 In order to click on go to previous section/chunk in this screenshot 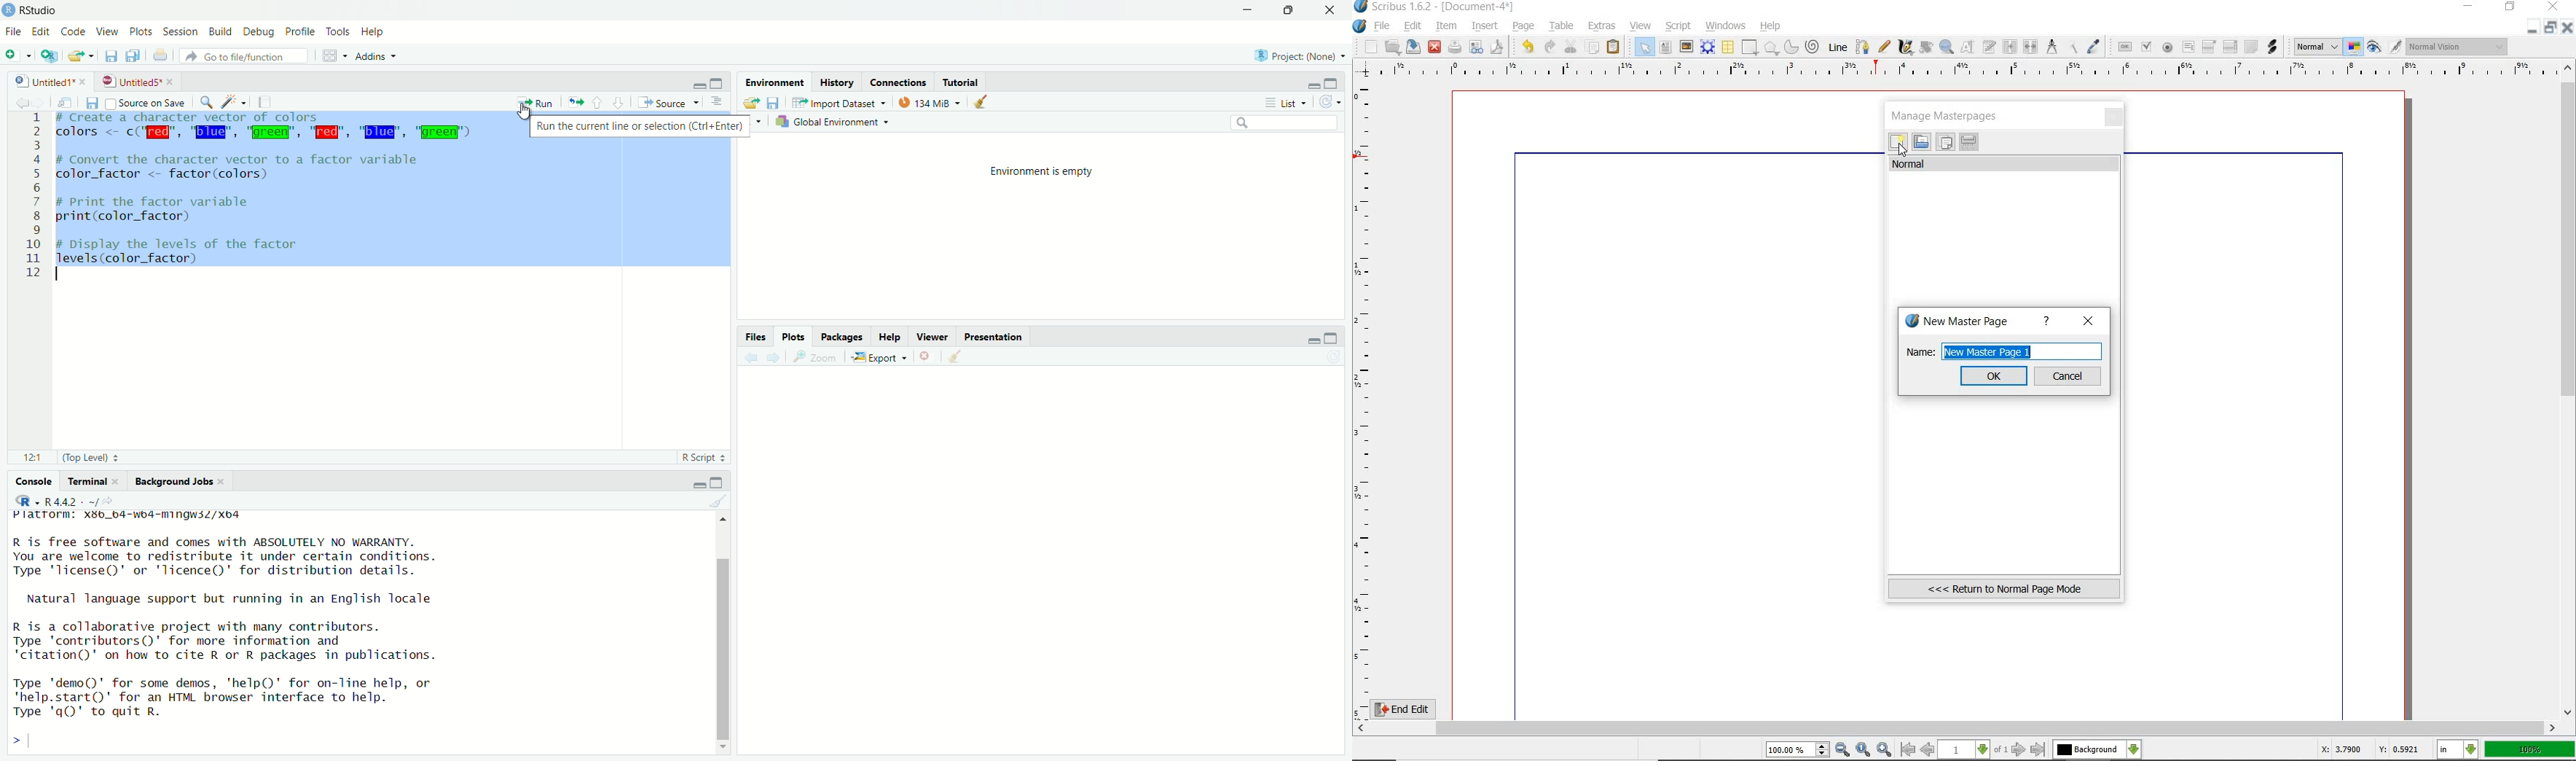, I will do `click(599, 104)`.